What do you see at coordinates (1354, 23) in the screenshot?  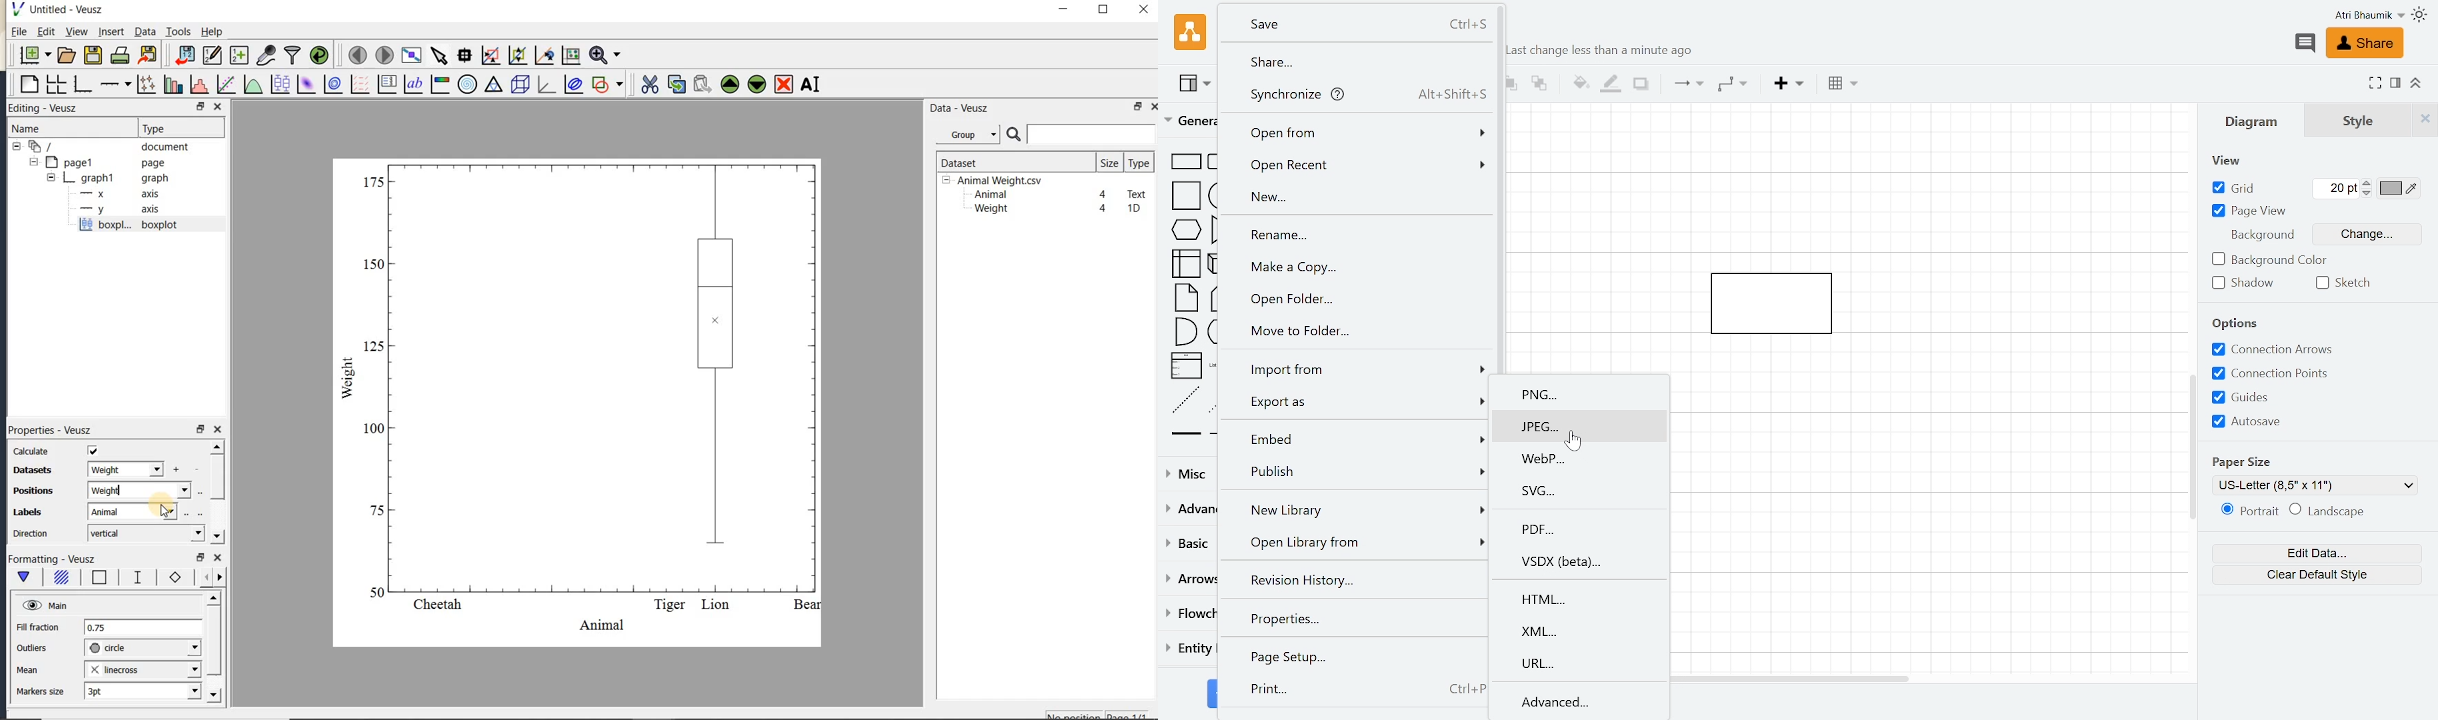 I see `Save` at bounding box center [1354, 23].